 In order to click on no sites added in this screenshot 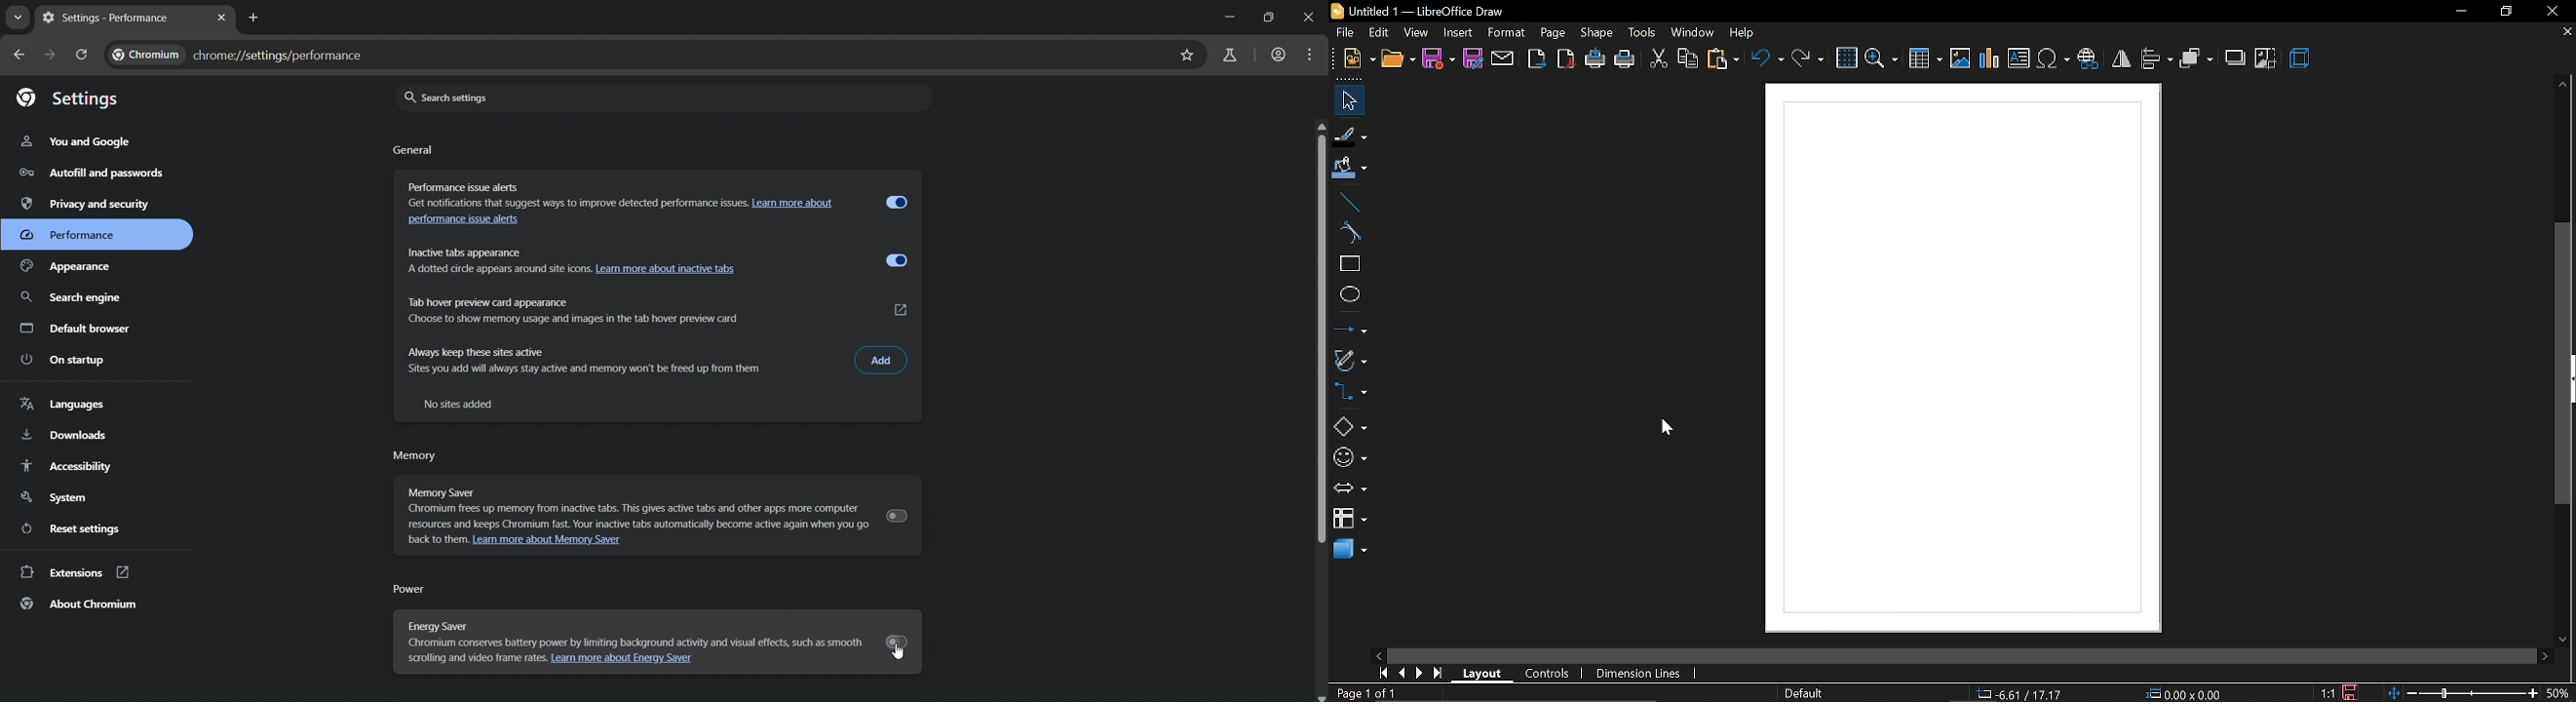, I will do `click(464, 403)`.